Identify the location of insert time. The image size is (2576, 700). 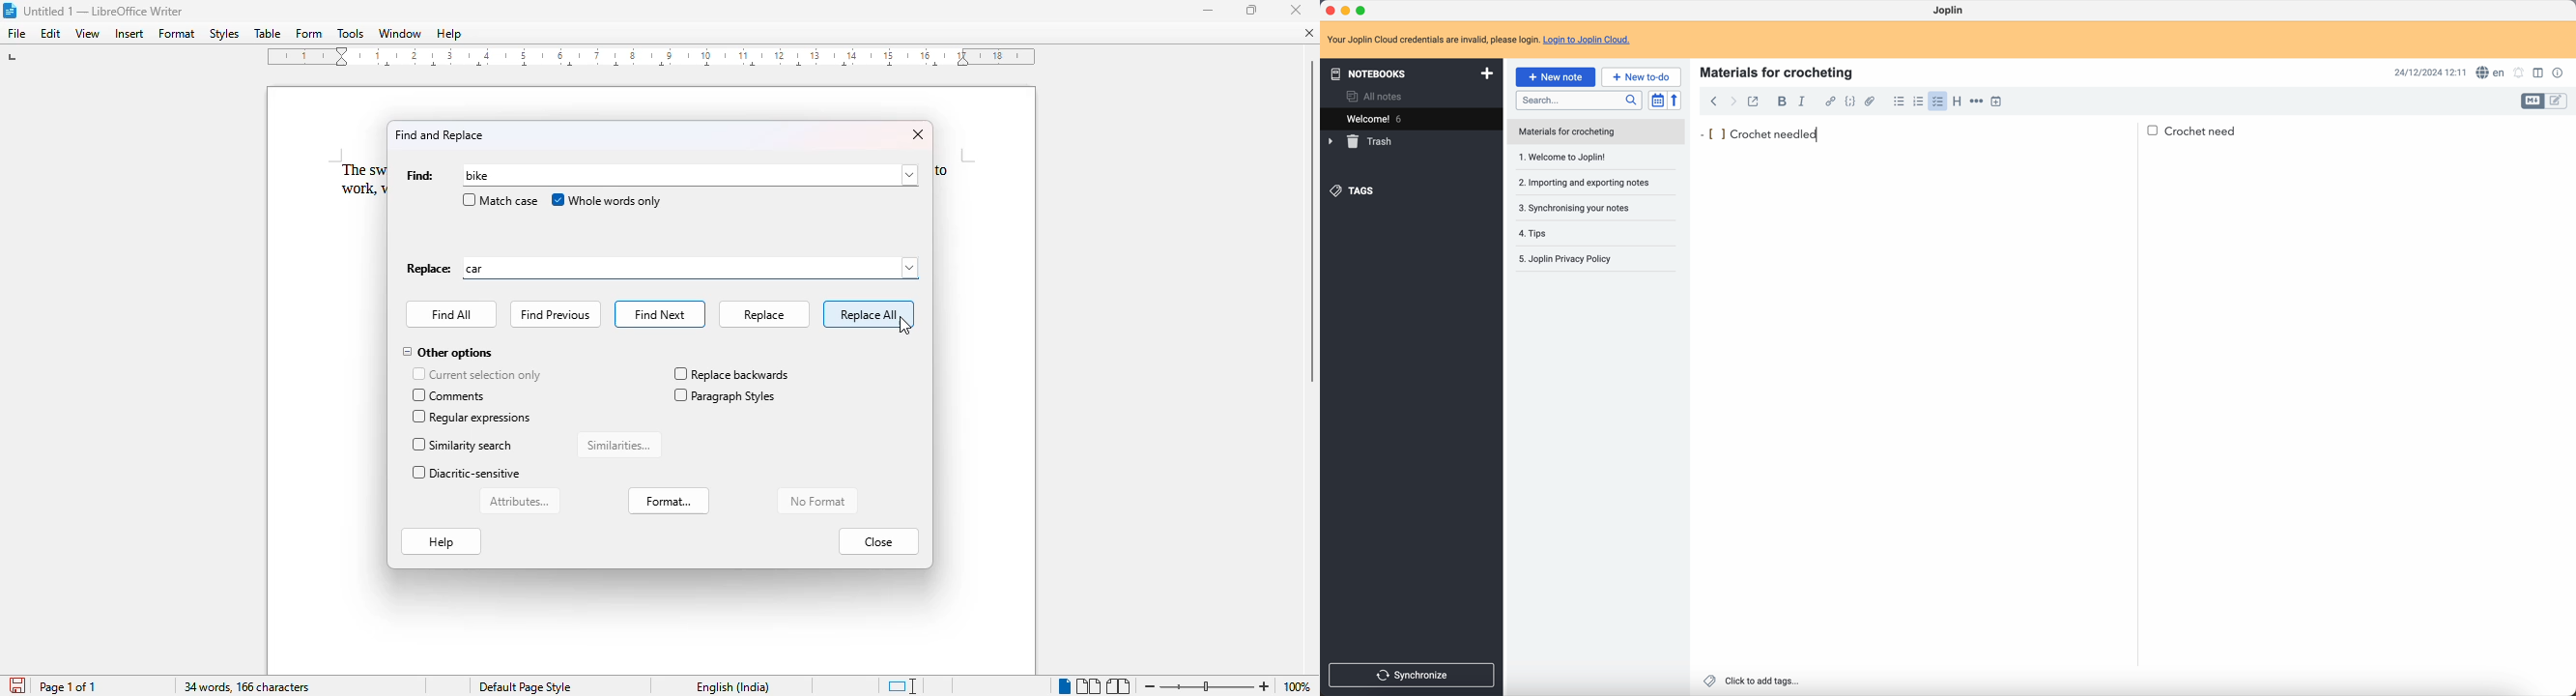
(1998, 101).